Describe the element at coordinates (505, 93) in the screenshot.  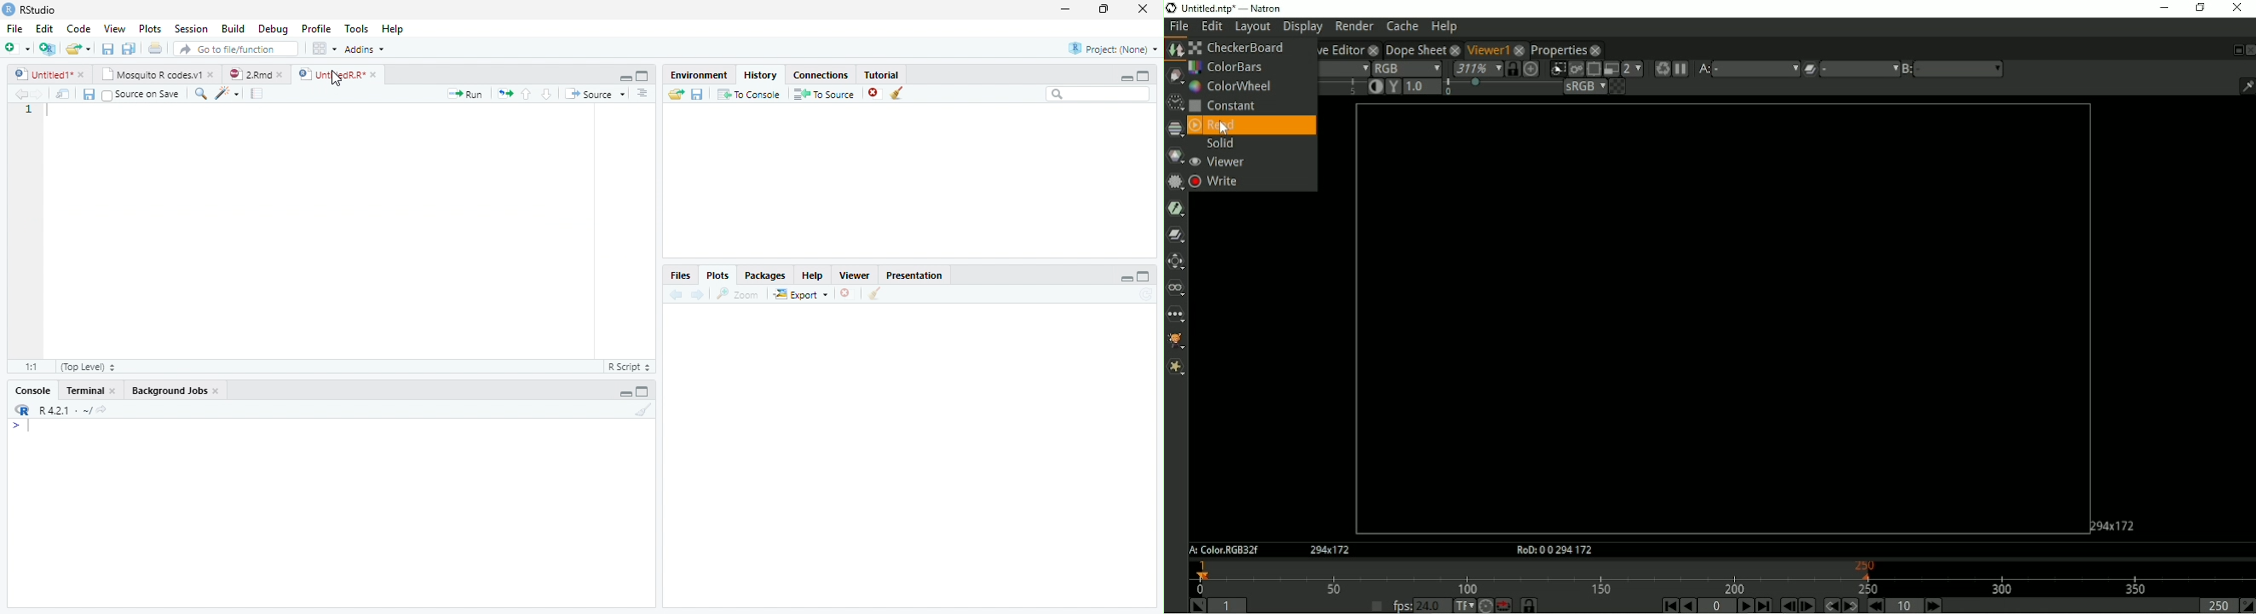
I see `Re-run the previous code region` at that location.